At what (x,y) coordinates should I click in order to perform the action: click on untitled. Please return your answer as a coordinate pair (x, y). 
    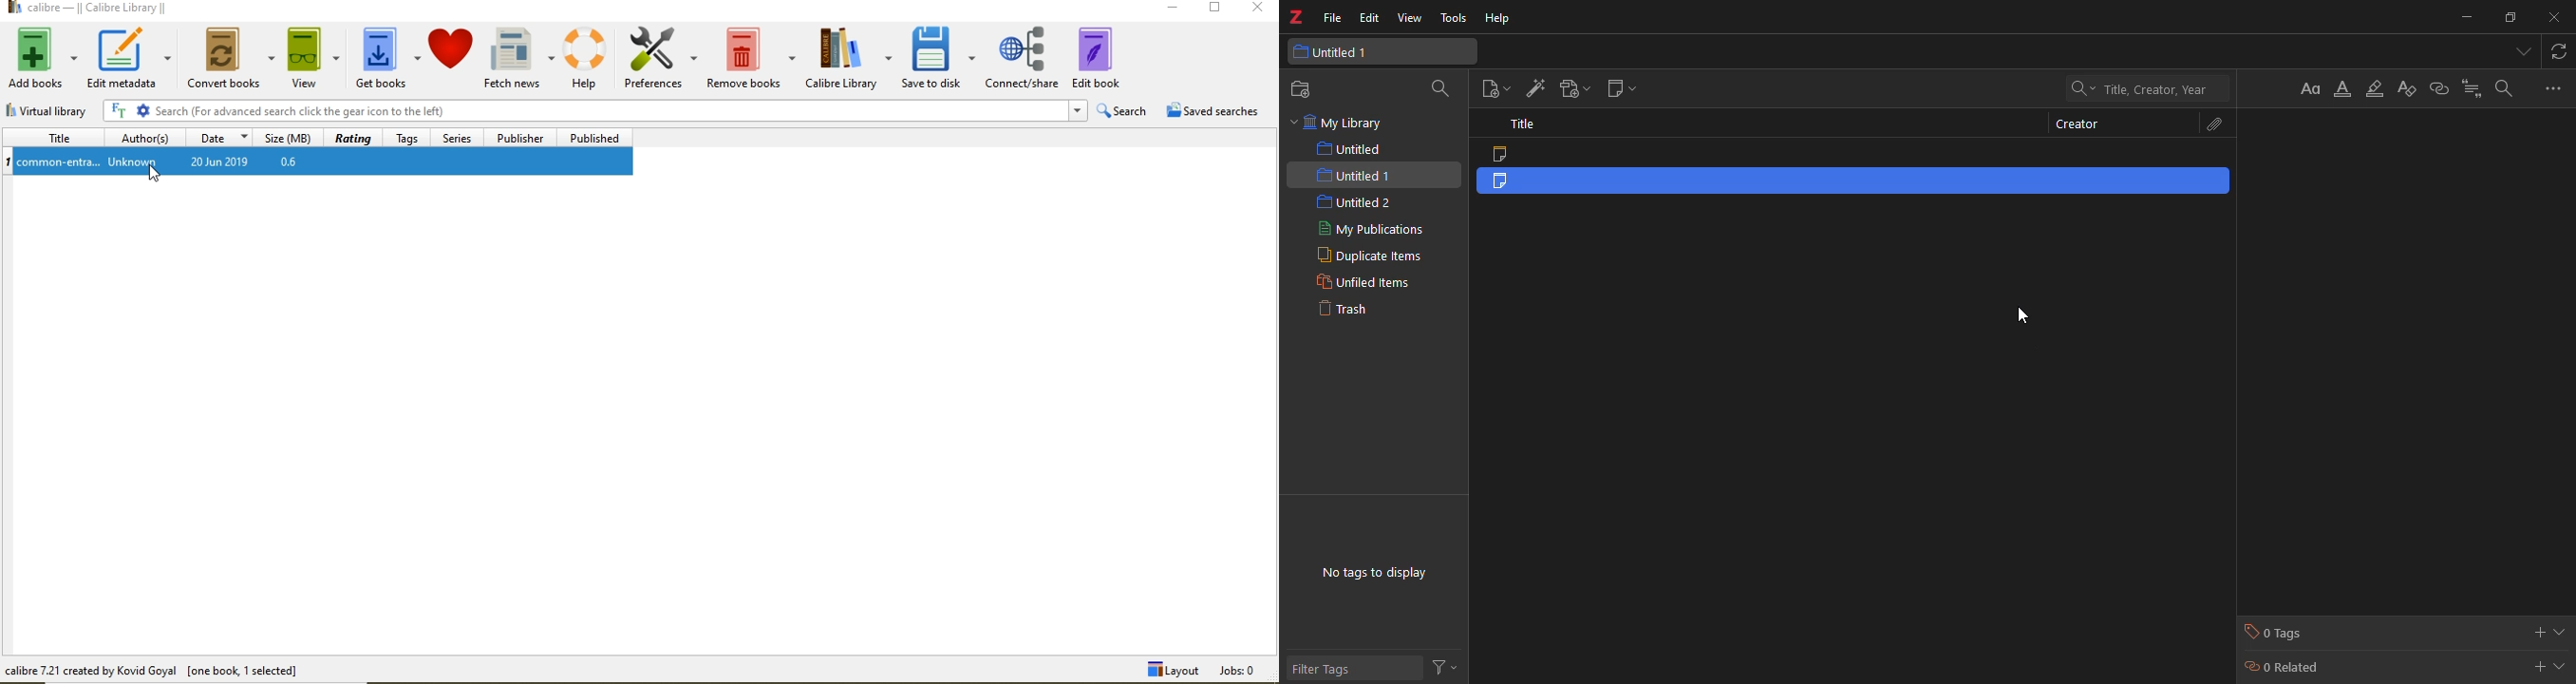
    Looking at the image, I should click on (1354, 149).